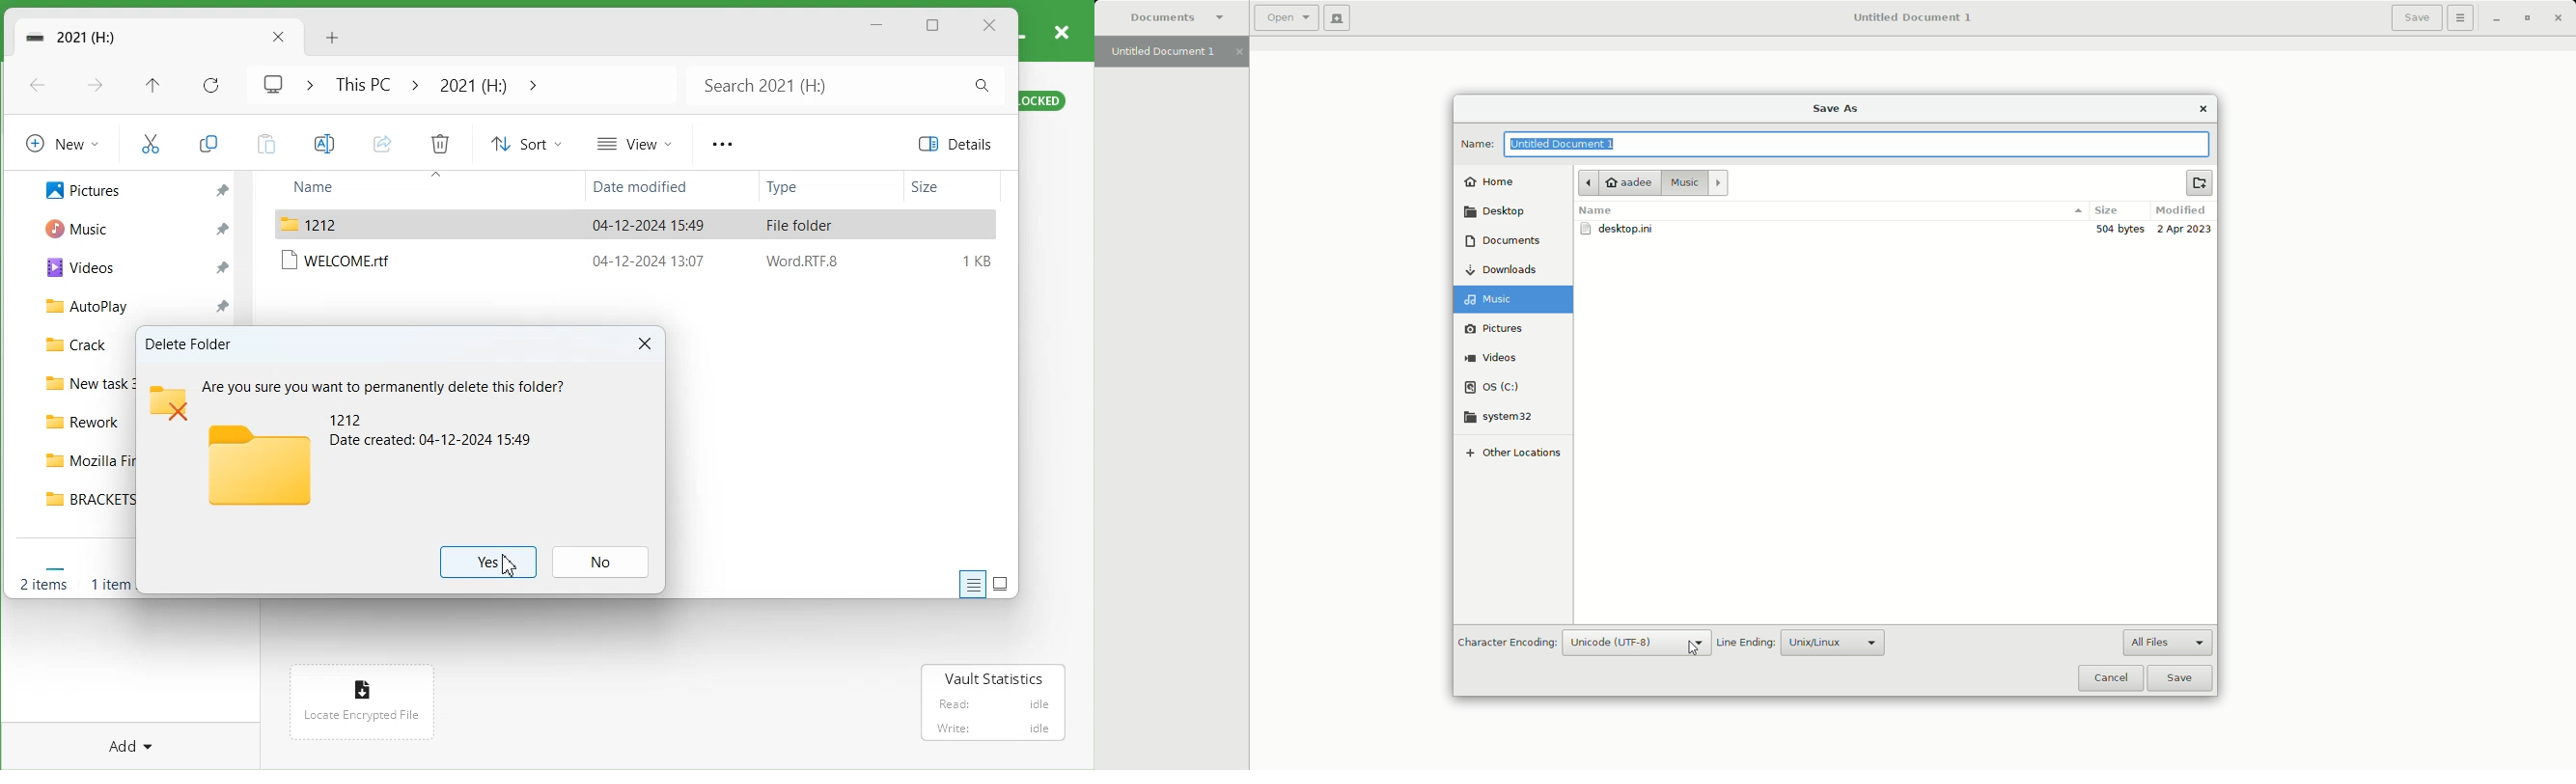  Describe the element at coordinates (633, 143) in the screenshot. I see `View ` at that location.